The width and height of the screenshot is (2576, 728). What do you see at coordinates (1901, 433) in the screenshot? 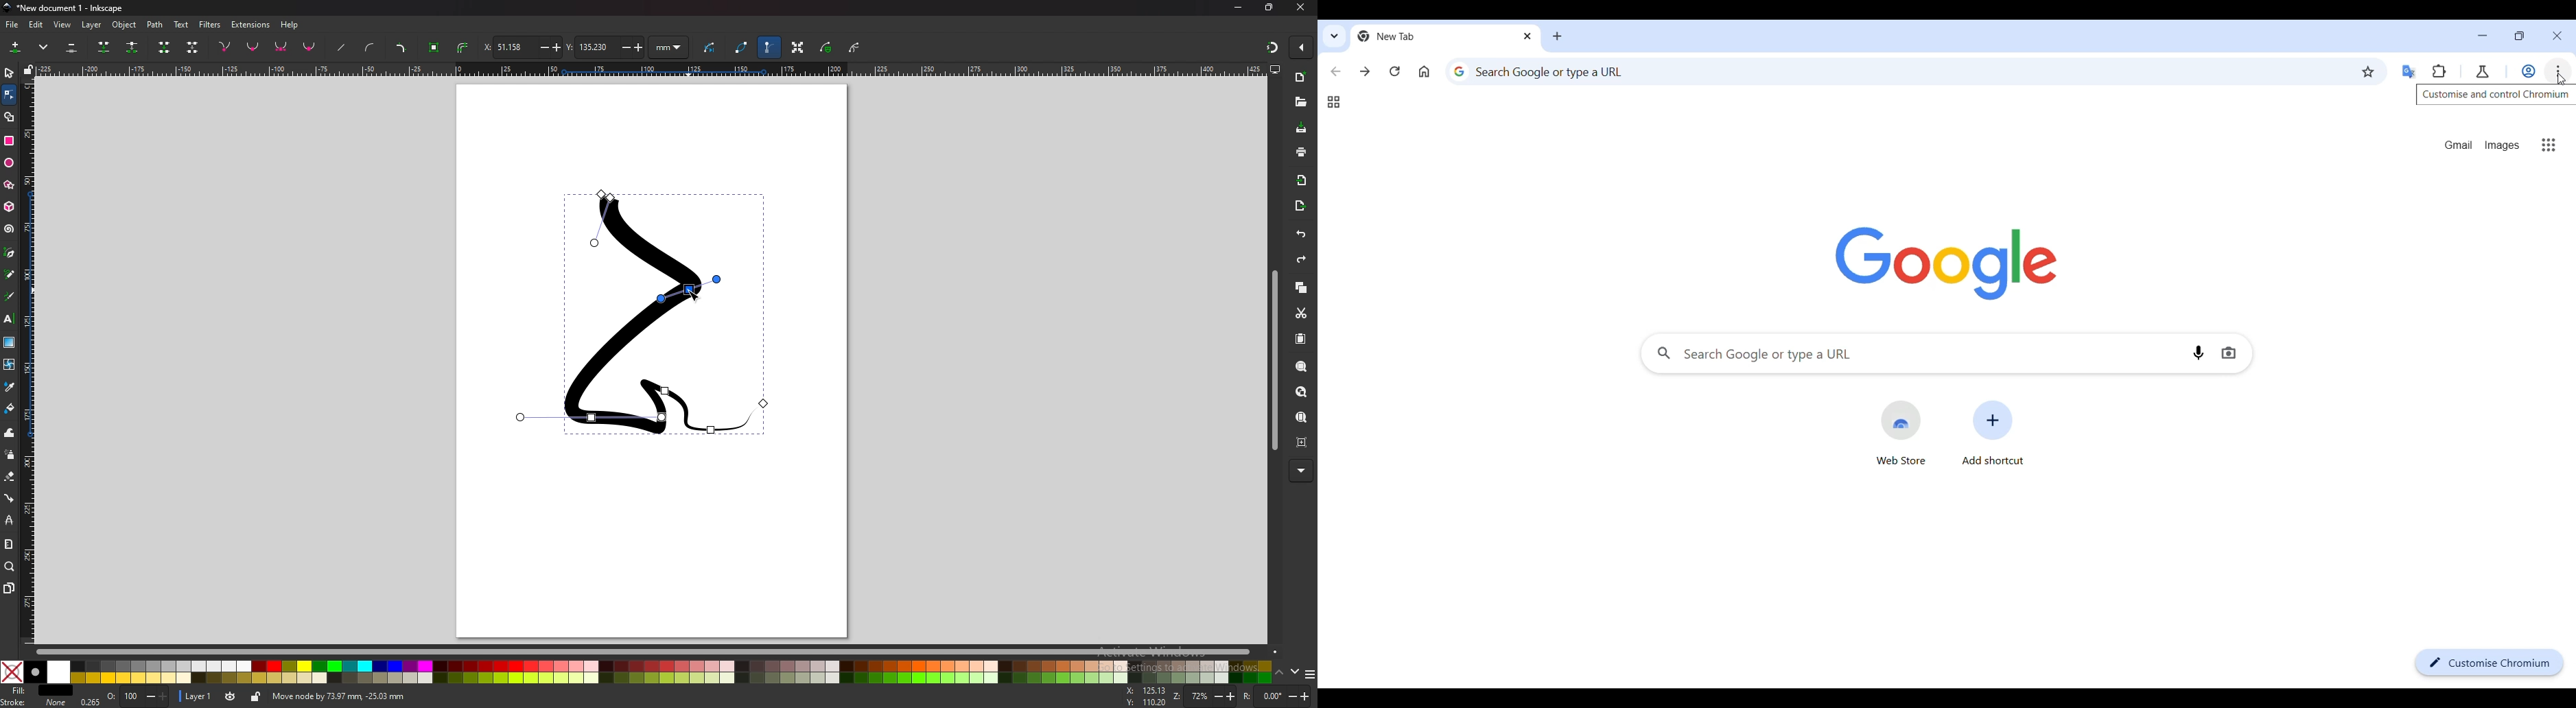
I see `webstore` at bounding box center [1901, 433].